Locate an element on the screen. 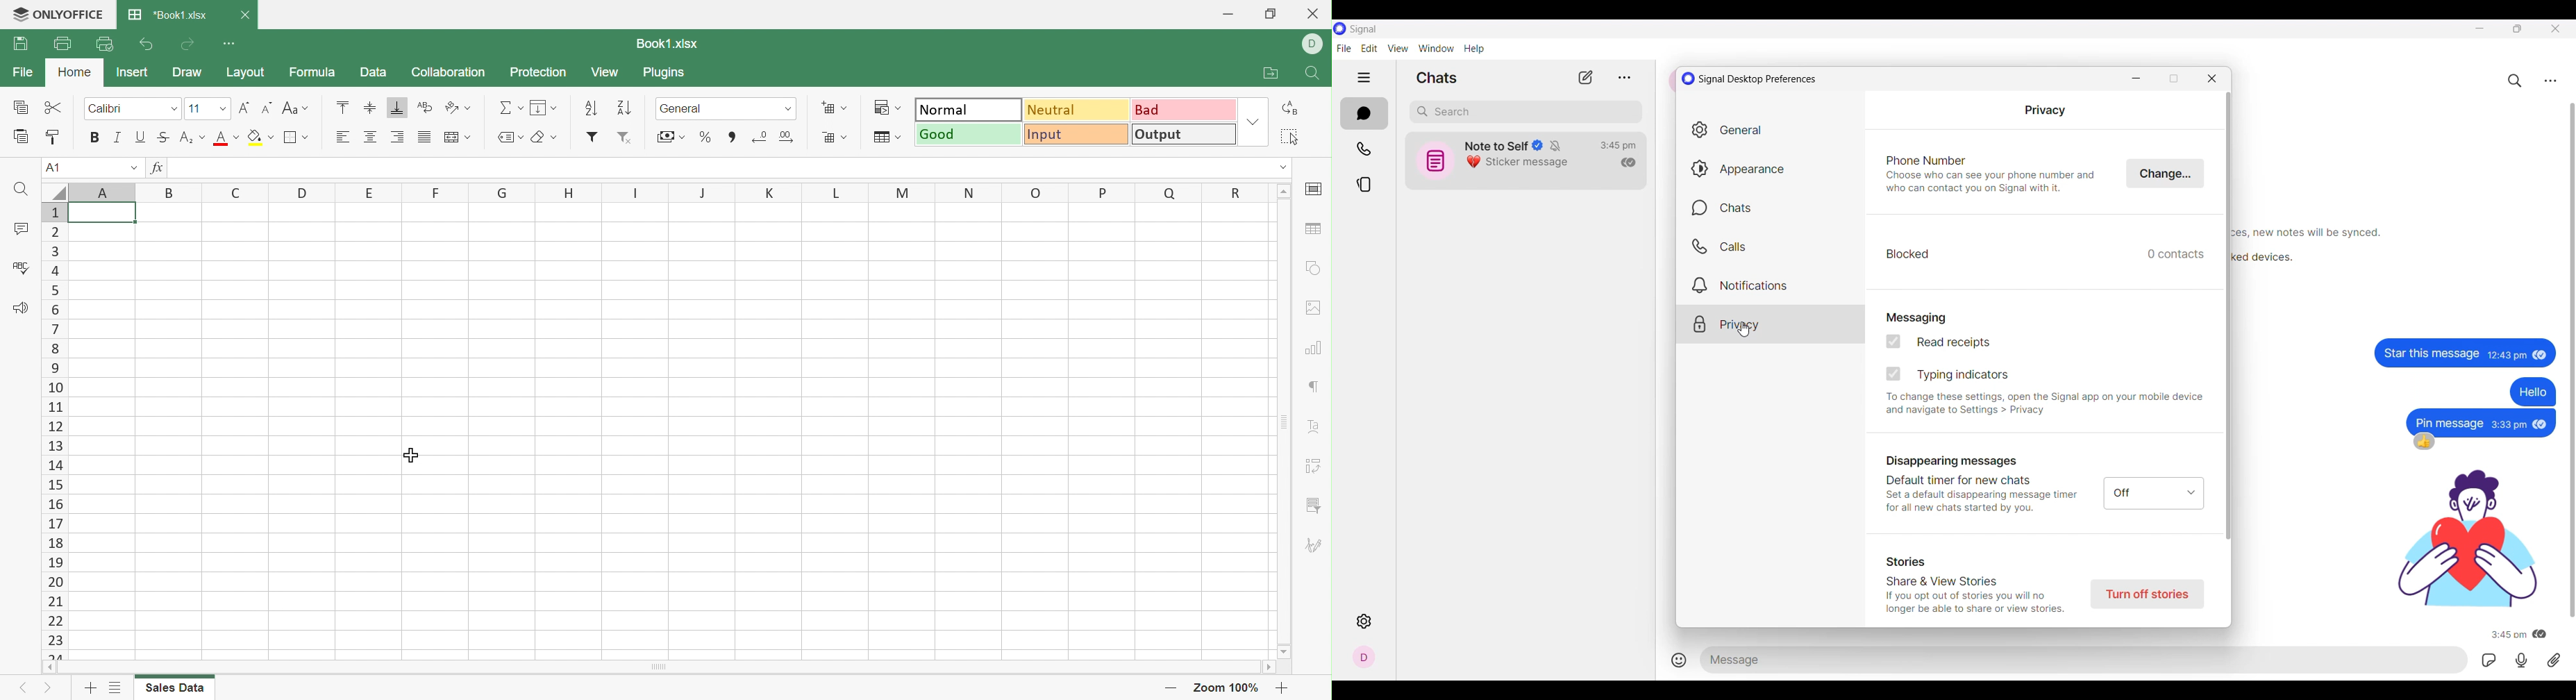 This screenshot has height=700, width=2576. Time of  message is located at coordinates (2511, 424).